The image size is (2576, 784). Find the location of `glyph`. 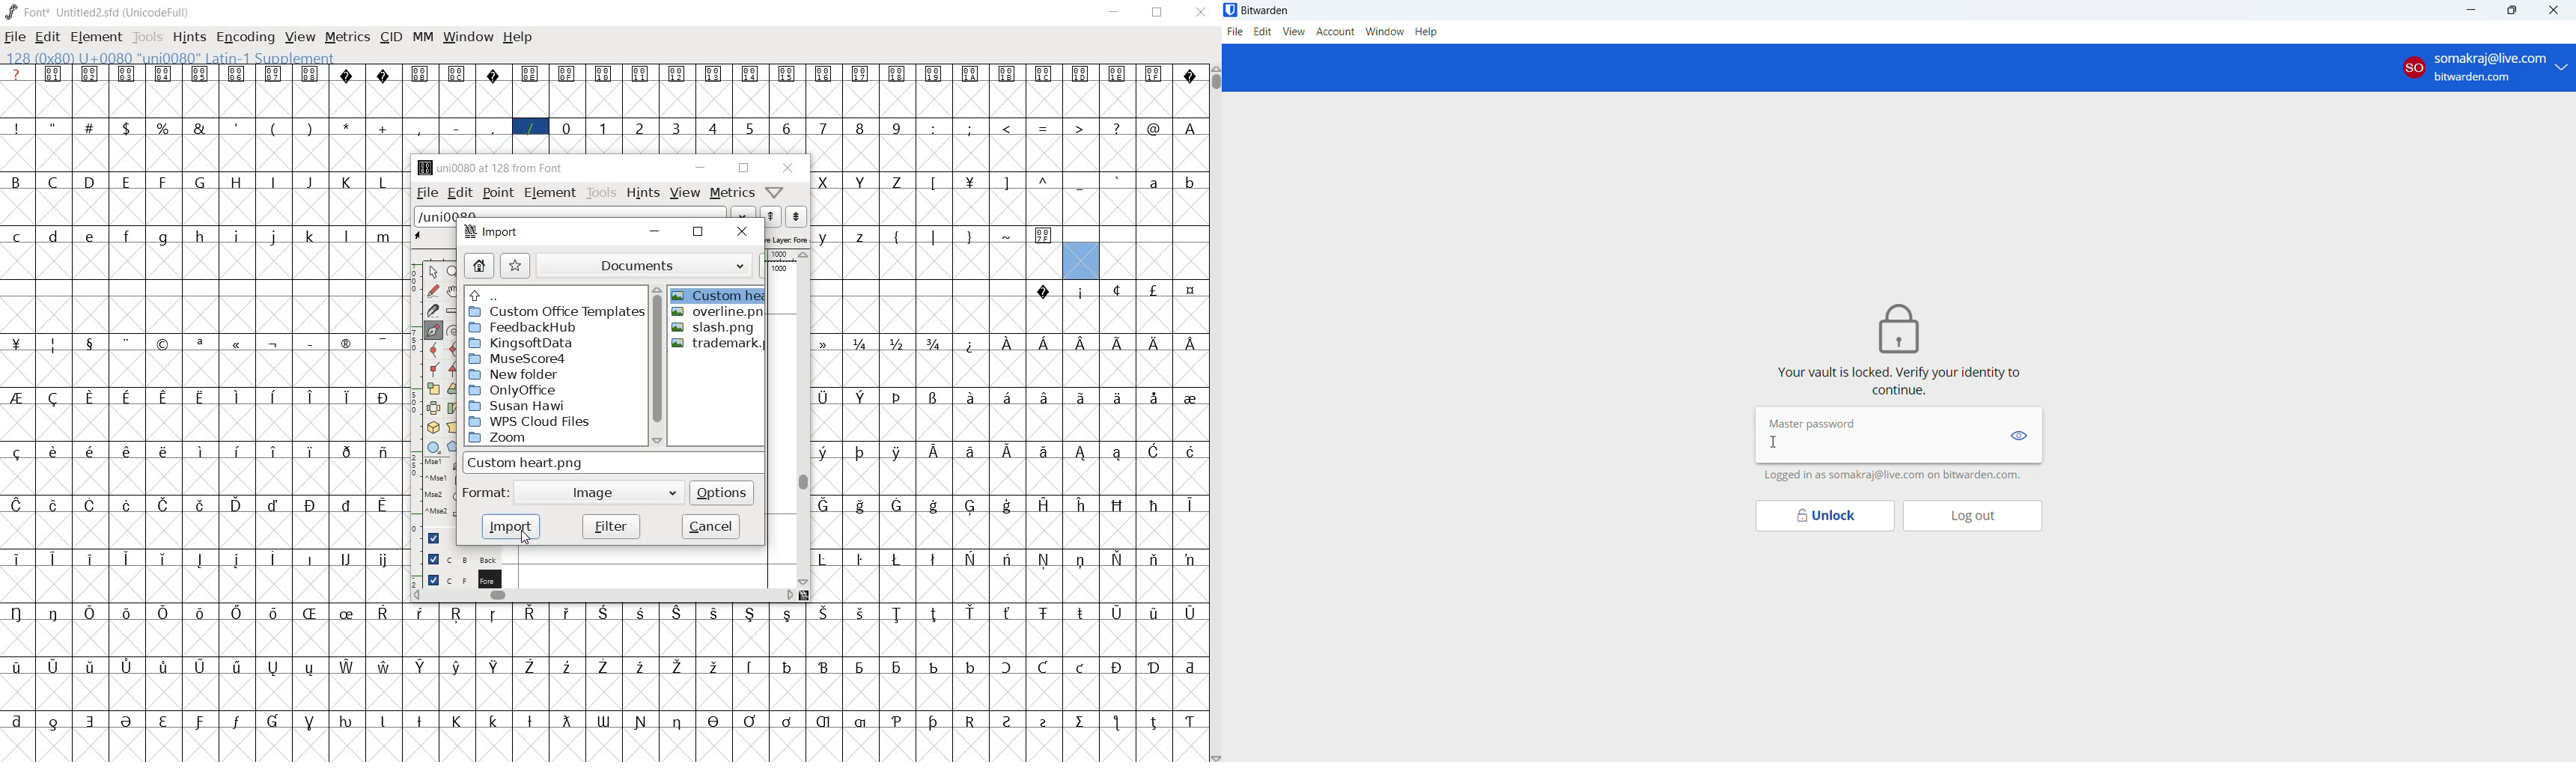

glyph is located at coordinates (1007, 344).